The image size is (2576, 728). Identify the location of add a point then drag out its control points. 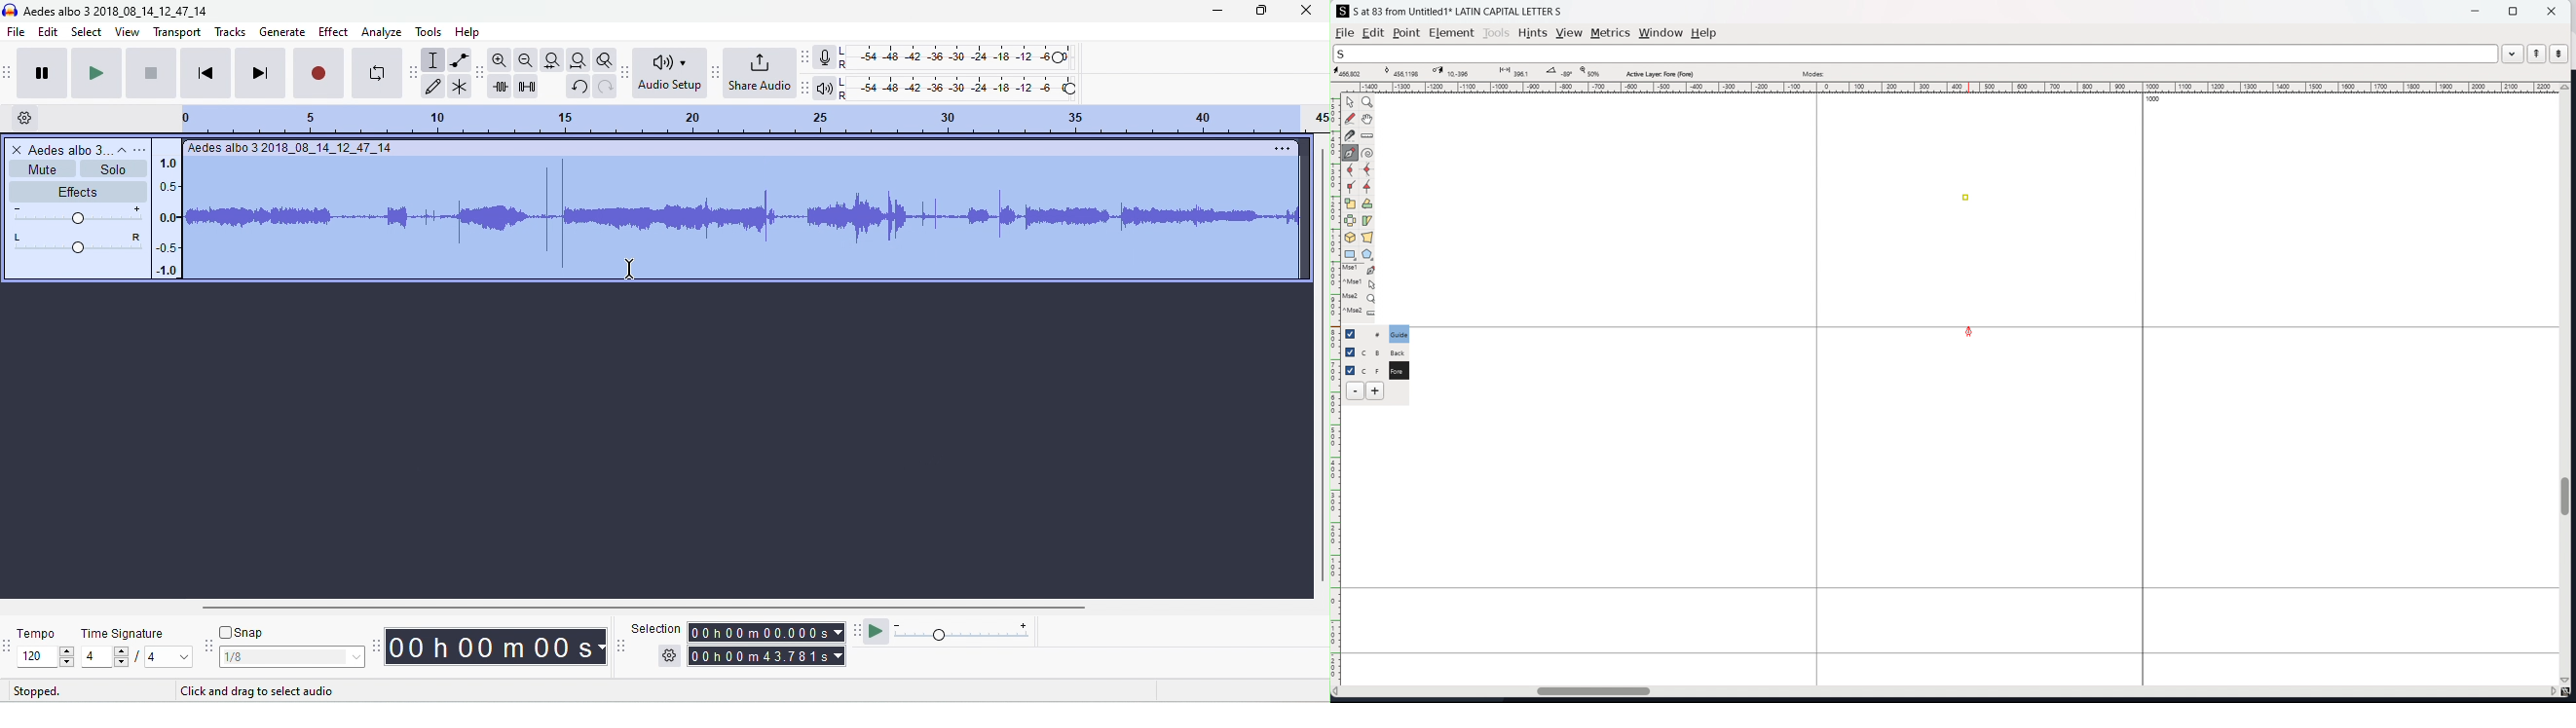
(1351, 153).